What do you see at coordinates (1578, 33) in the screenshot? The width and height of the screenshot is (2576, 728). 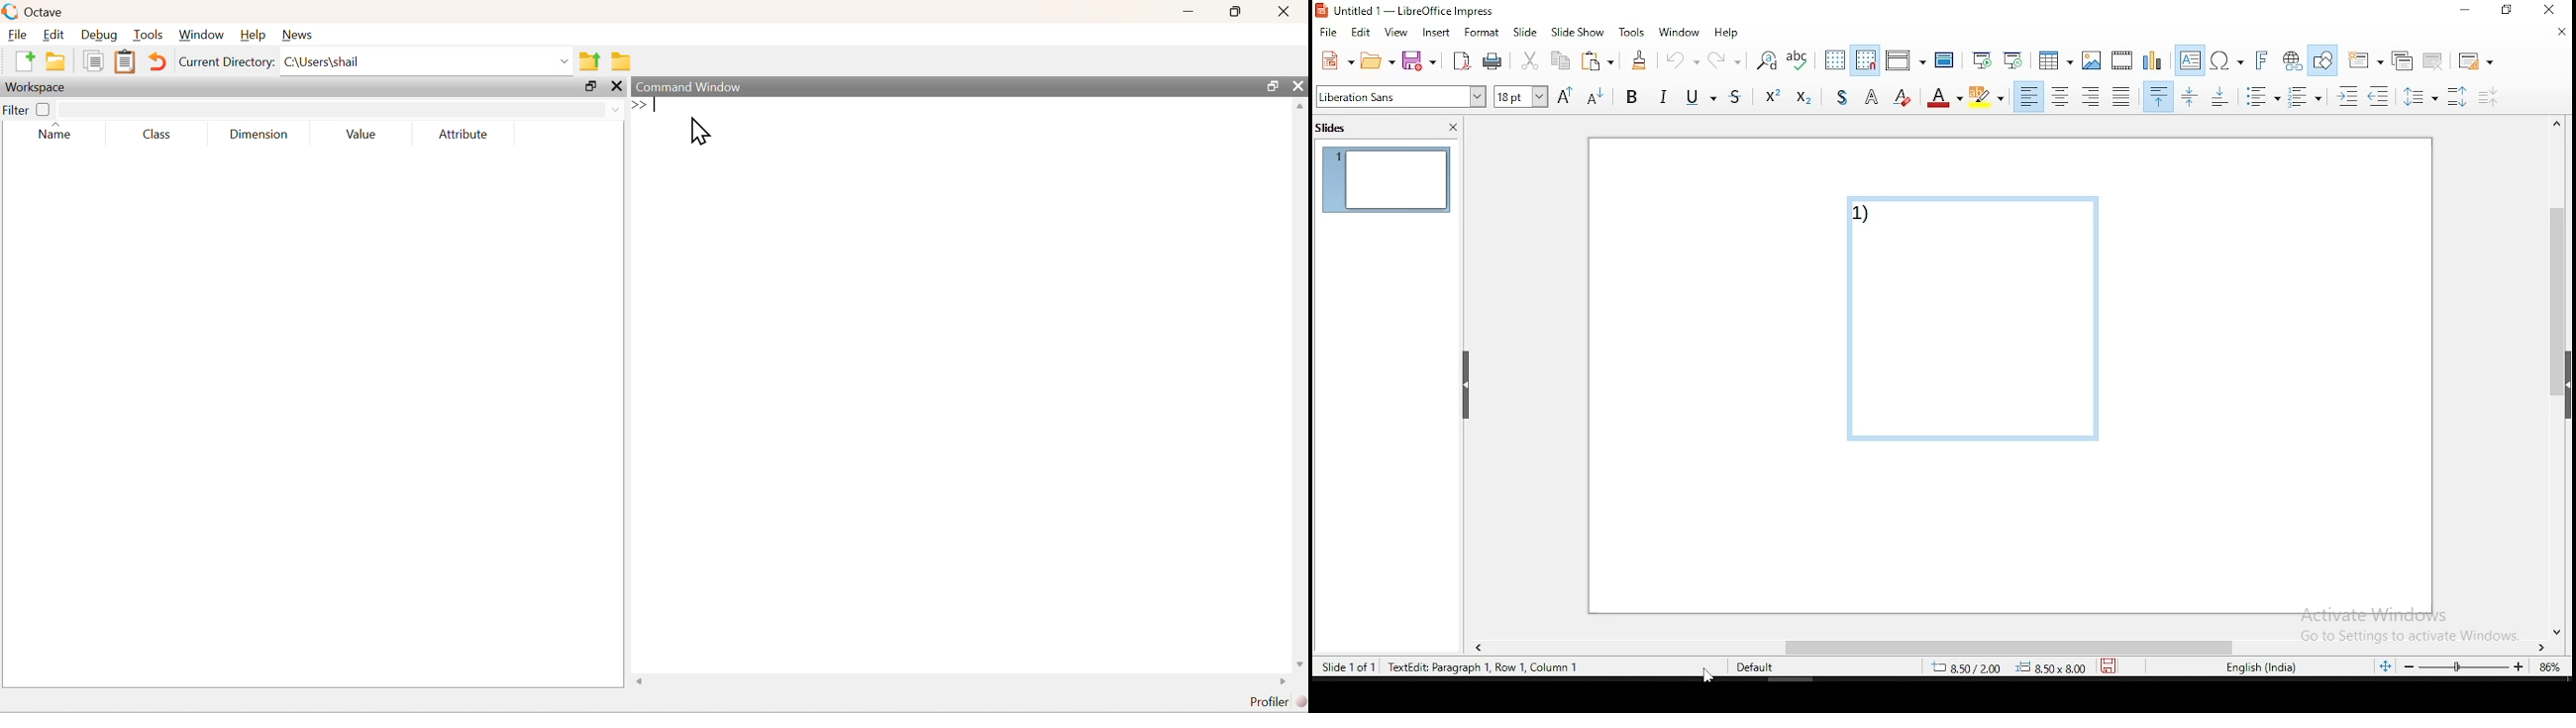 I see `slide show` at bounding box center [1578, 33].